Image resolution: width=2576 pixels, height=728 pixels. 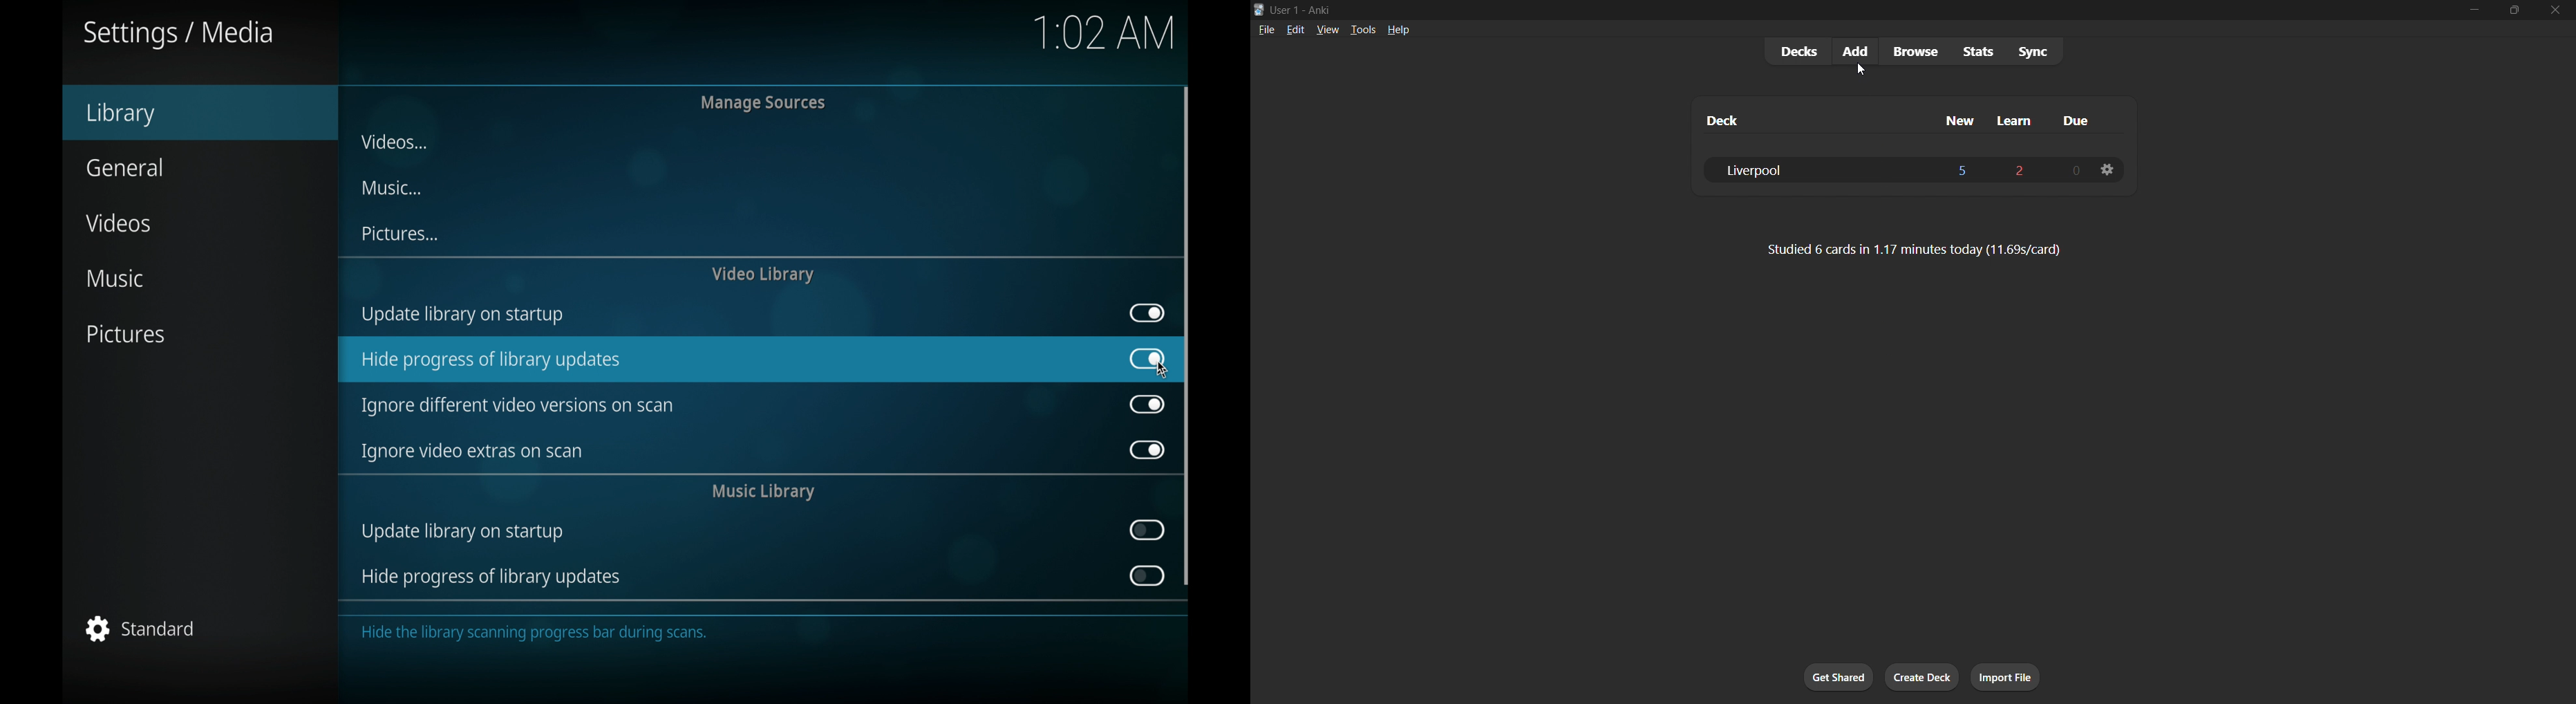 I want to click on hide progress of library updates, so click(x=492, y=578).